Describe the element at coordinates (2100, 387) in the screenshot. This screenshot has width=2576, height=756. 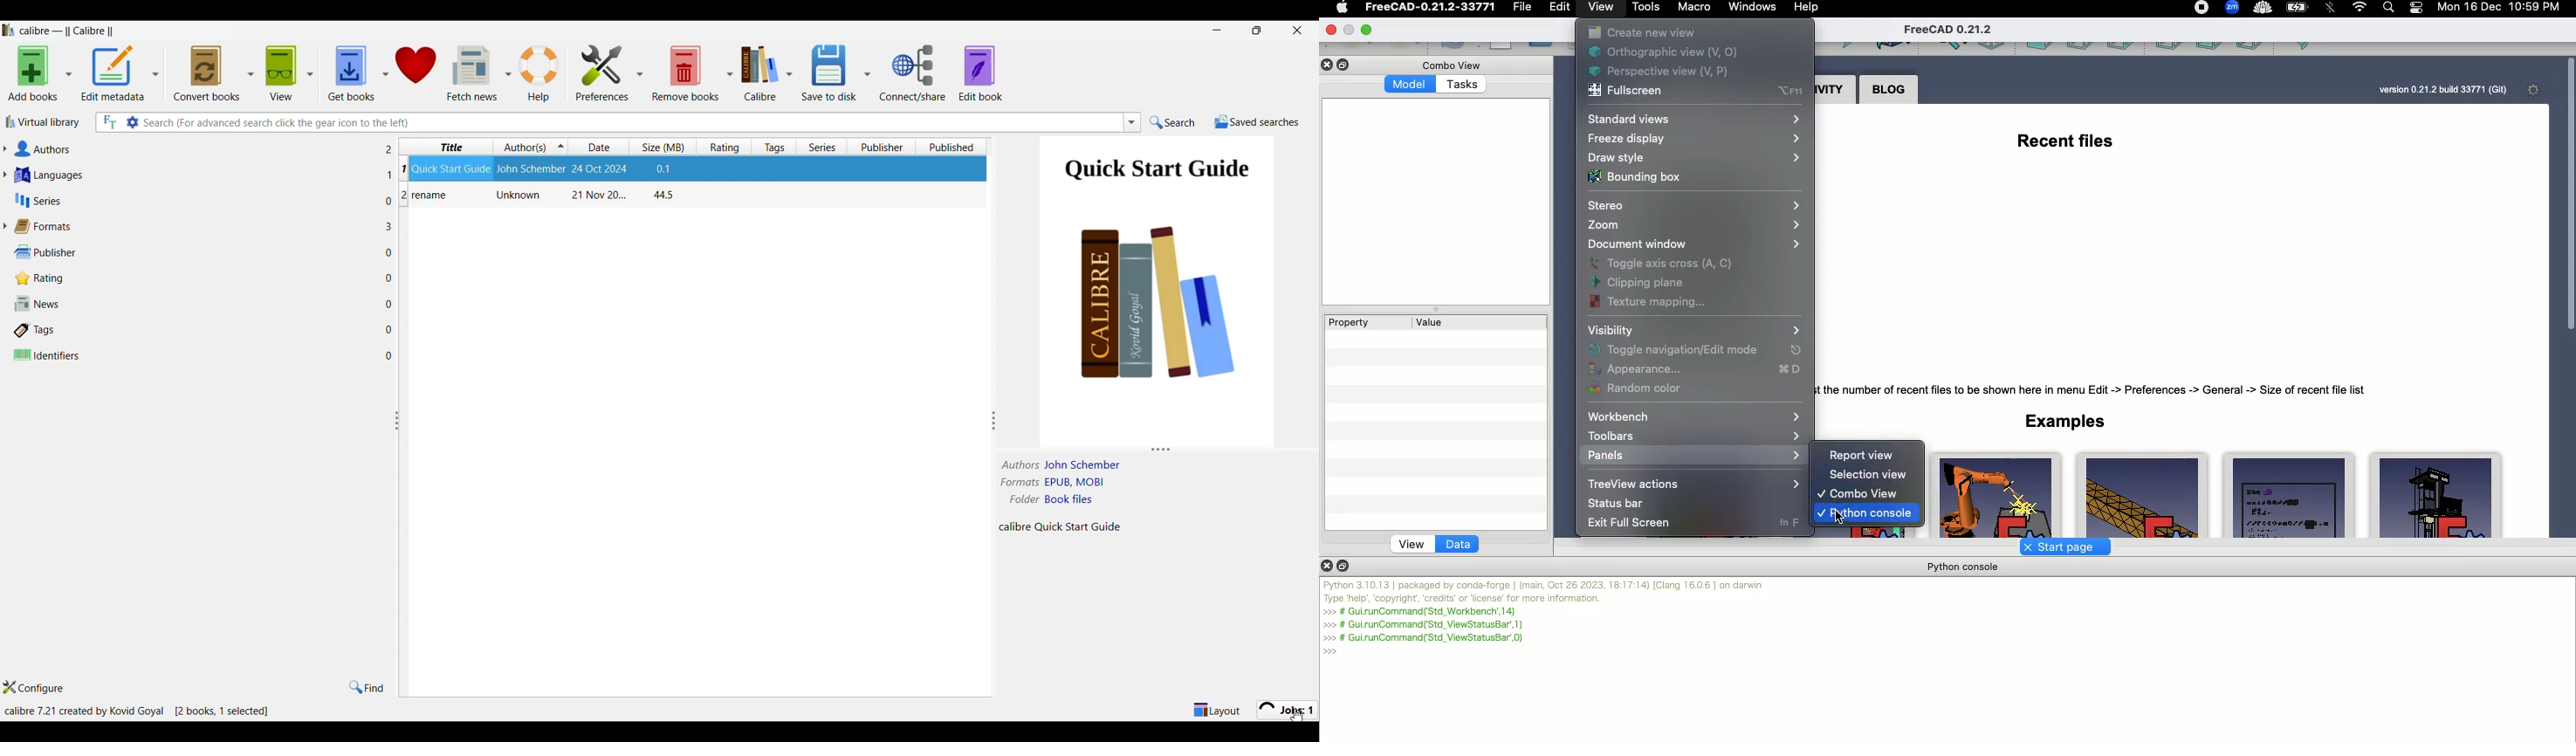
I see `Tip: Adiust the number of recent files to be shown here in menu Edit -> Preferences -> General -> Size of recent file list` at that location.